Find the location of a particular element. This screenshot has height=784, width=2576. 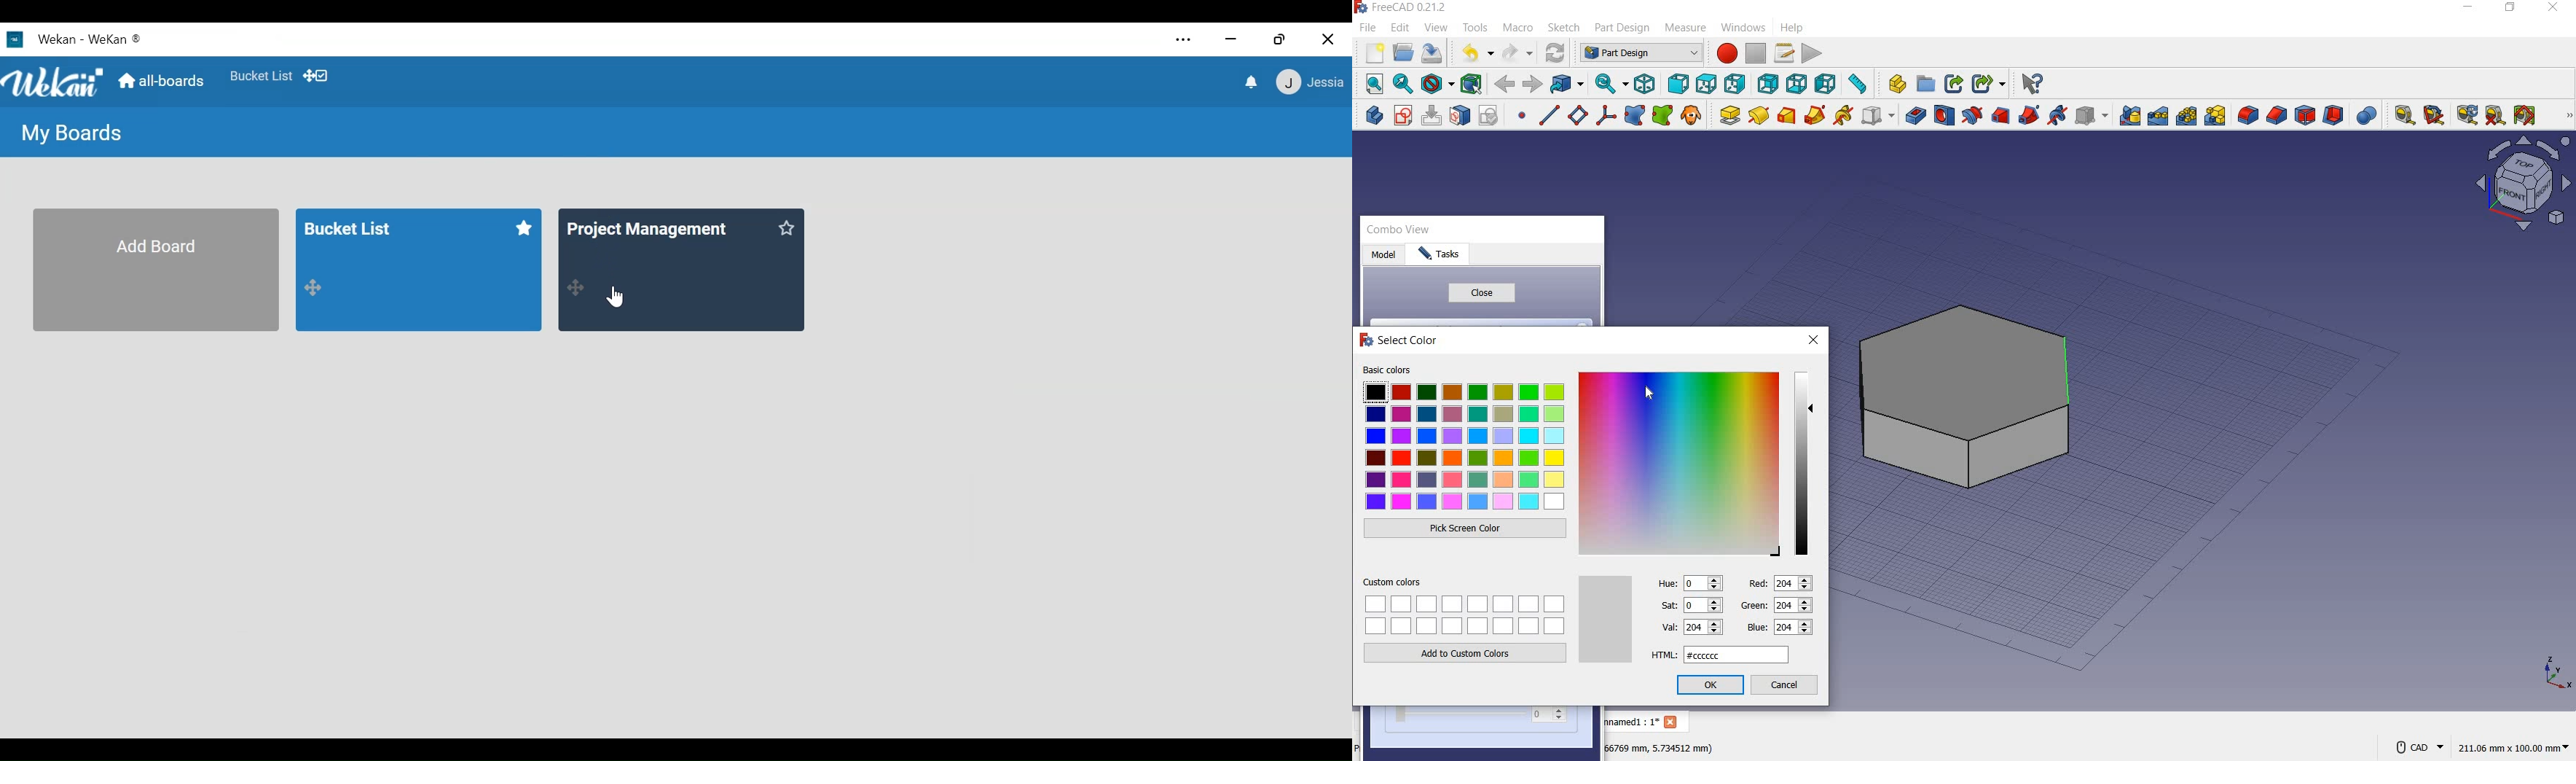

subtractive pipe is located at coordinates (2030, 116).